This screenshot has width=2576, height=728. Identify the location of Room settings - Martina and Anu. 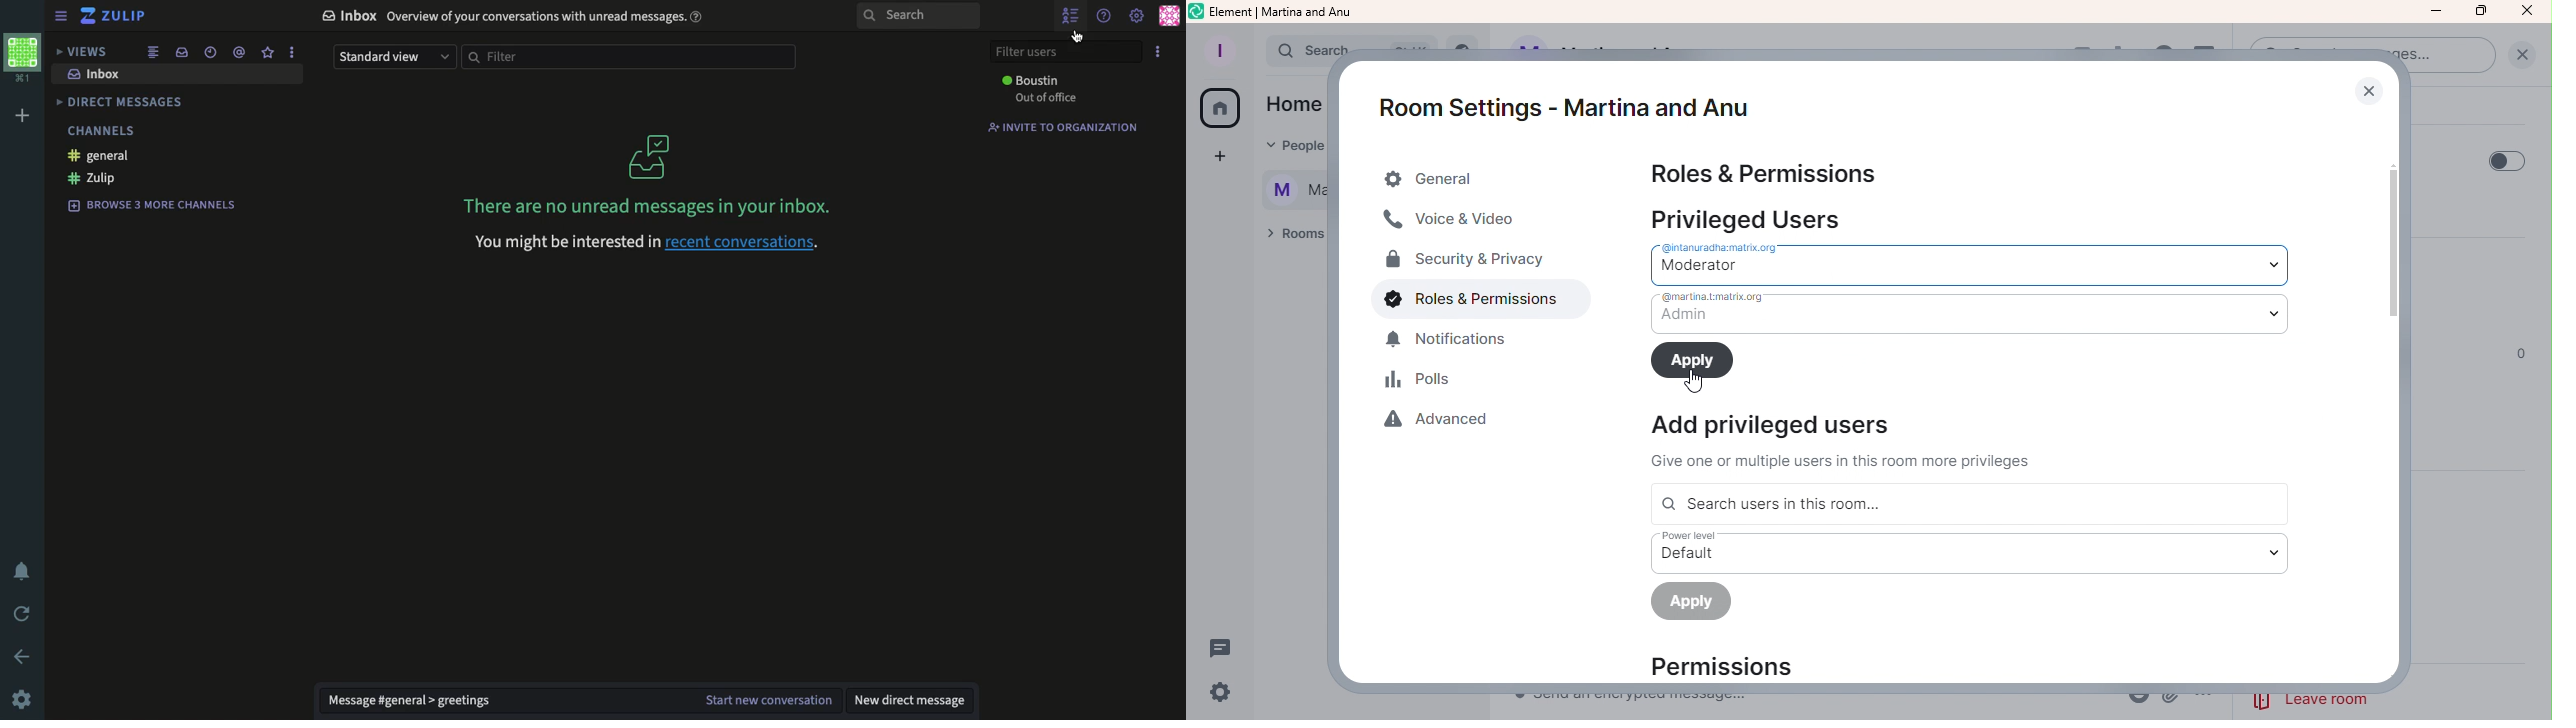
(1557, 96).